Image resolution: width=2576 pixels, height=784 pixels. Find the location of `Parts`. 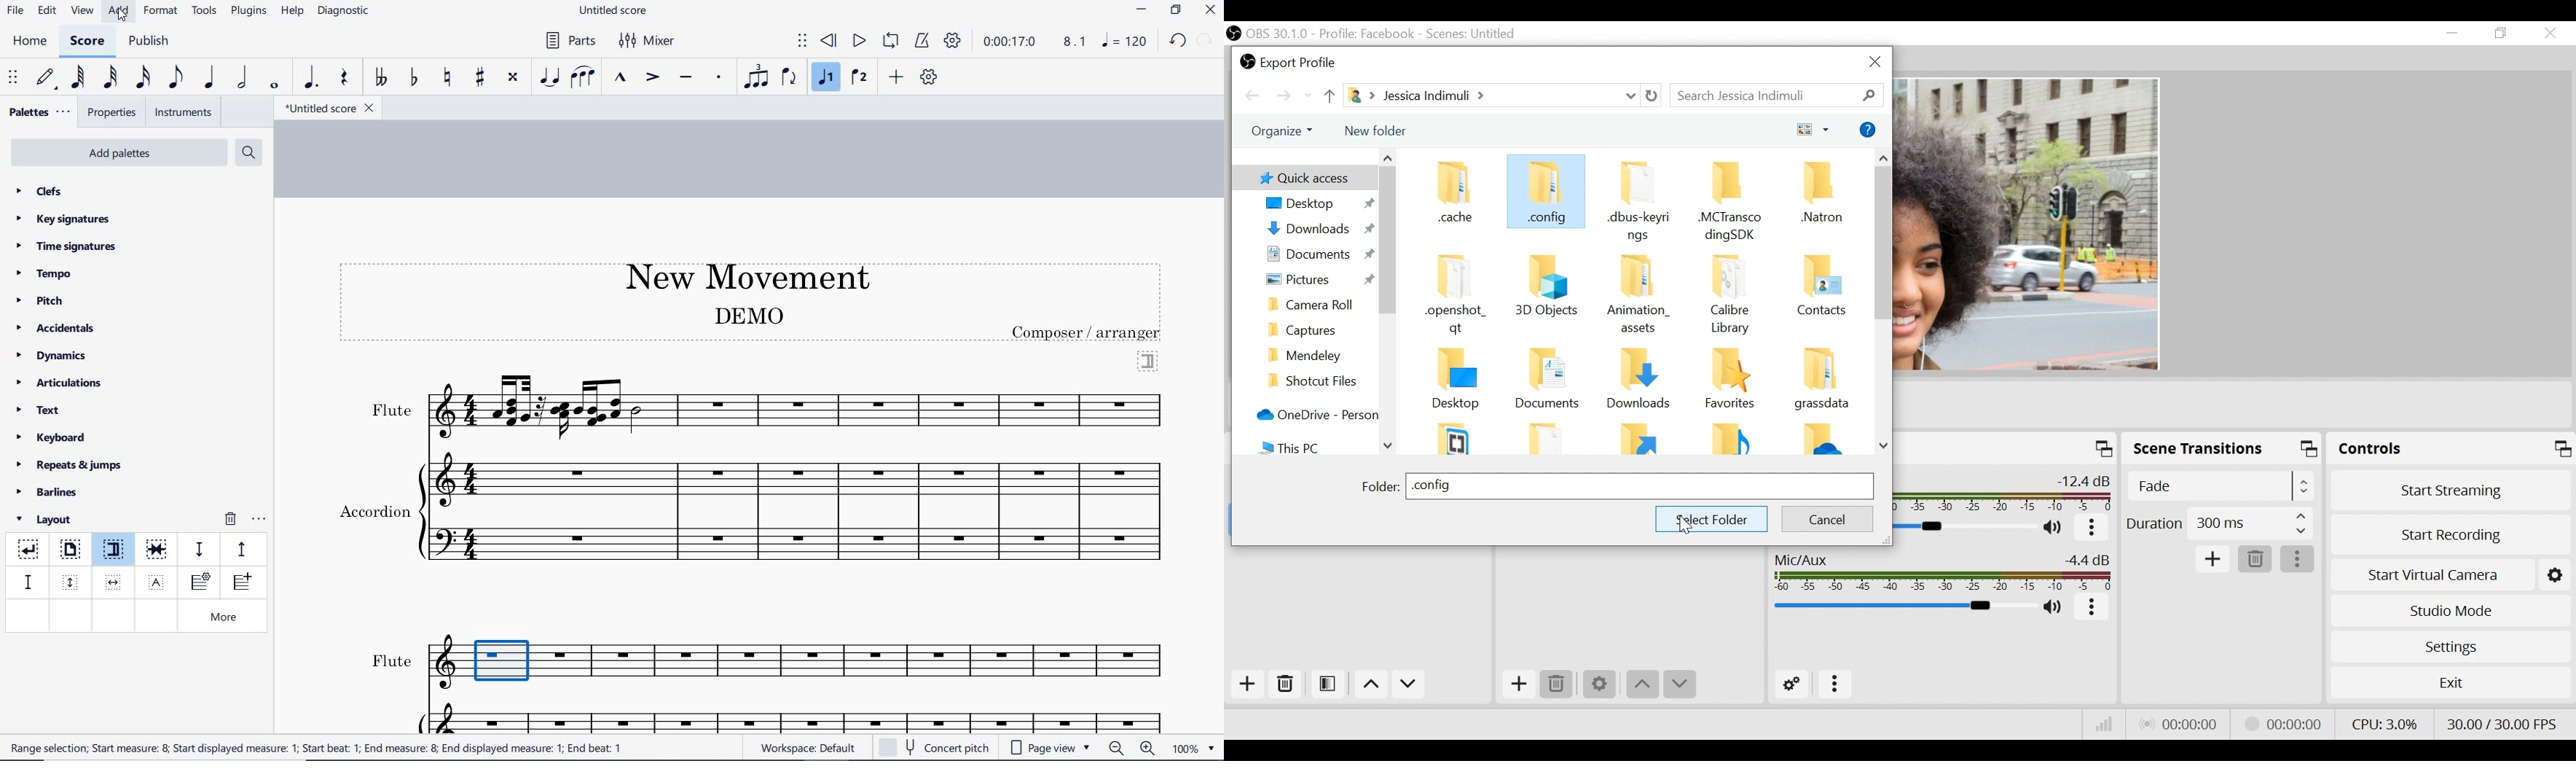

Parts is located at coordinates (568, 41).